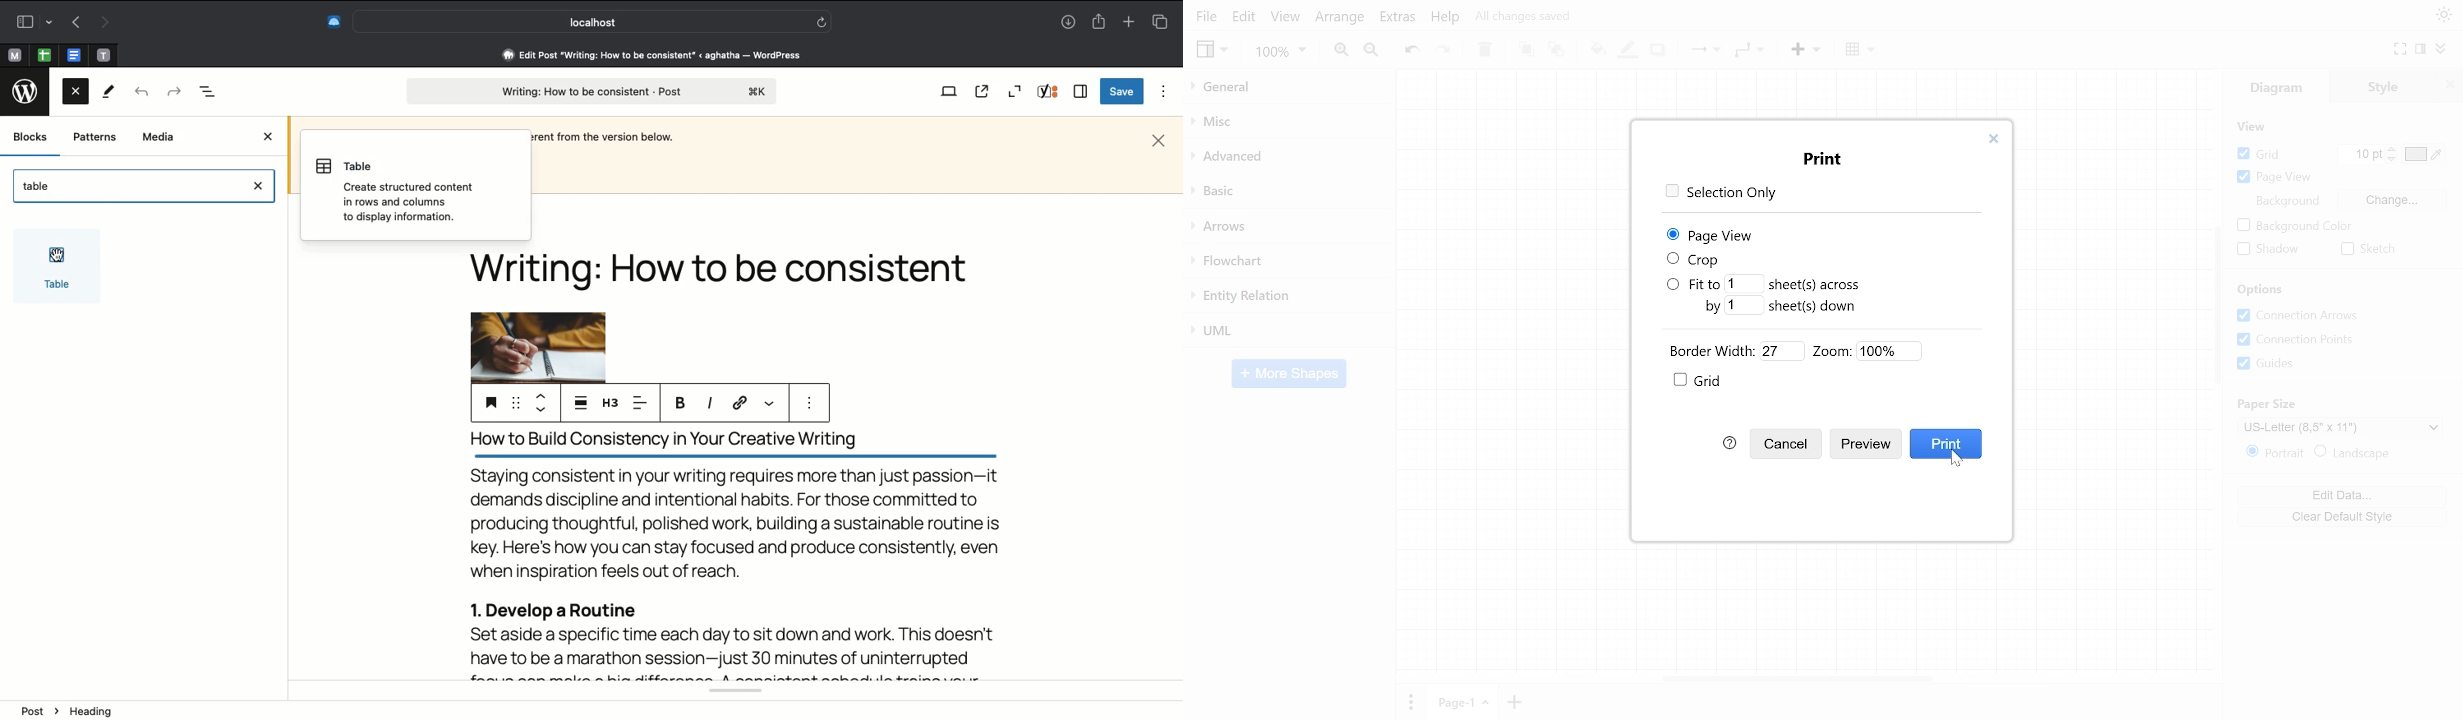 The image size is (2464, 728). I want to click on Diagram, so click(2273, 86).